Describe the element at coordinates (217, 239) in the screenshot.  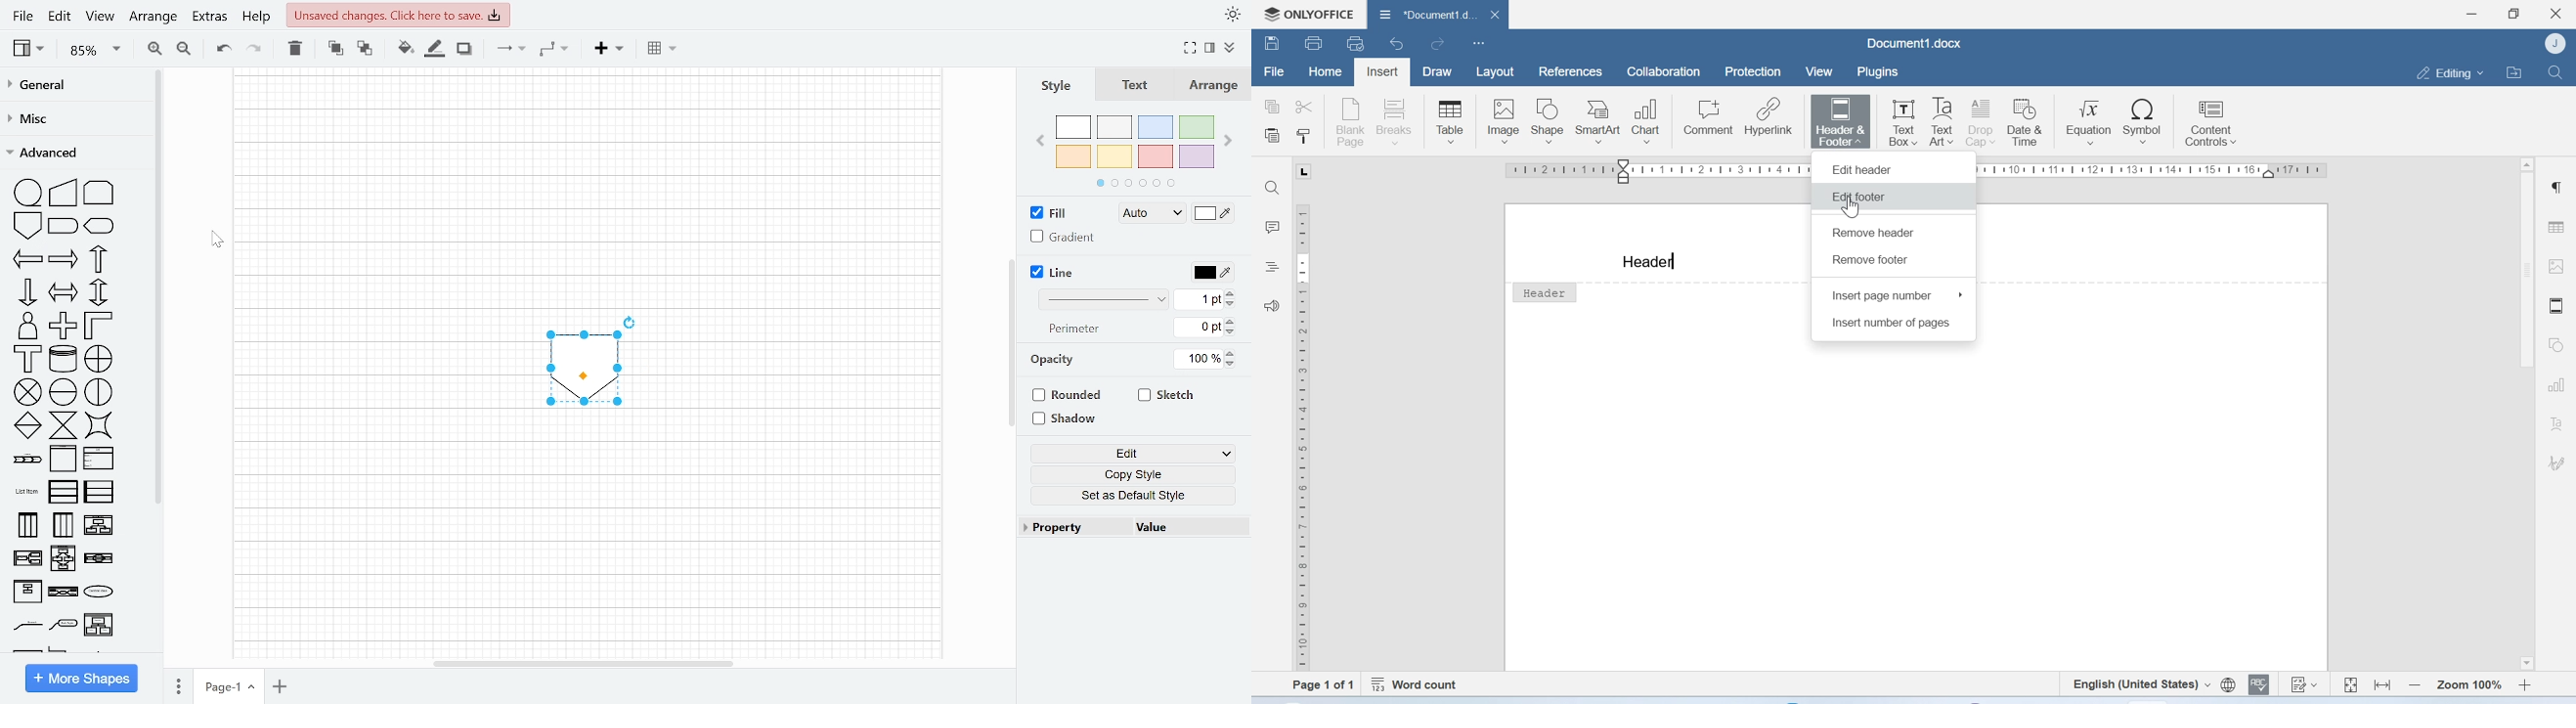
I see `cursor` at that location.